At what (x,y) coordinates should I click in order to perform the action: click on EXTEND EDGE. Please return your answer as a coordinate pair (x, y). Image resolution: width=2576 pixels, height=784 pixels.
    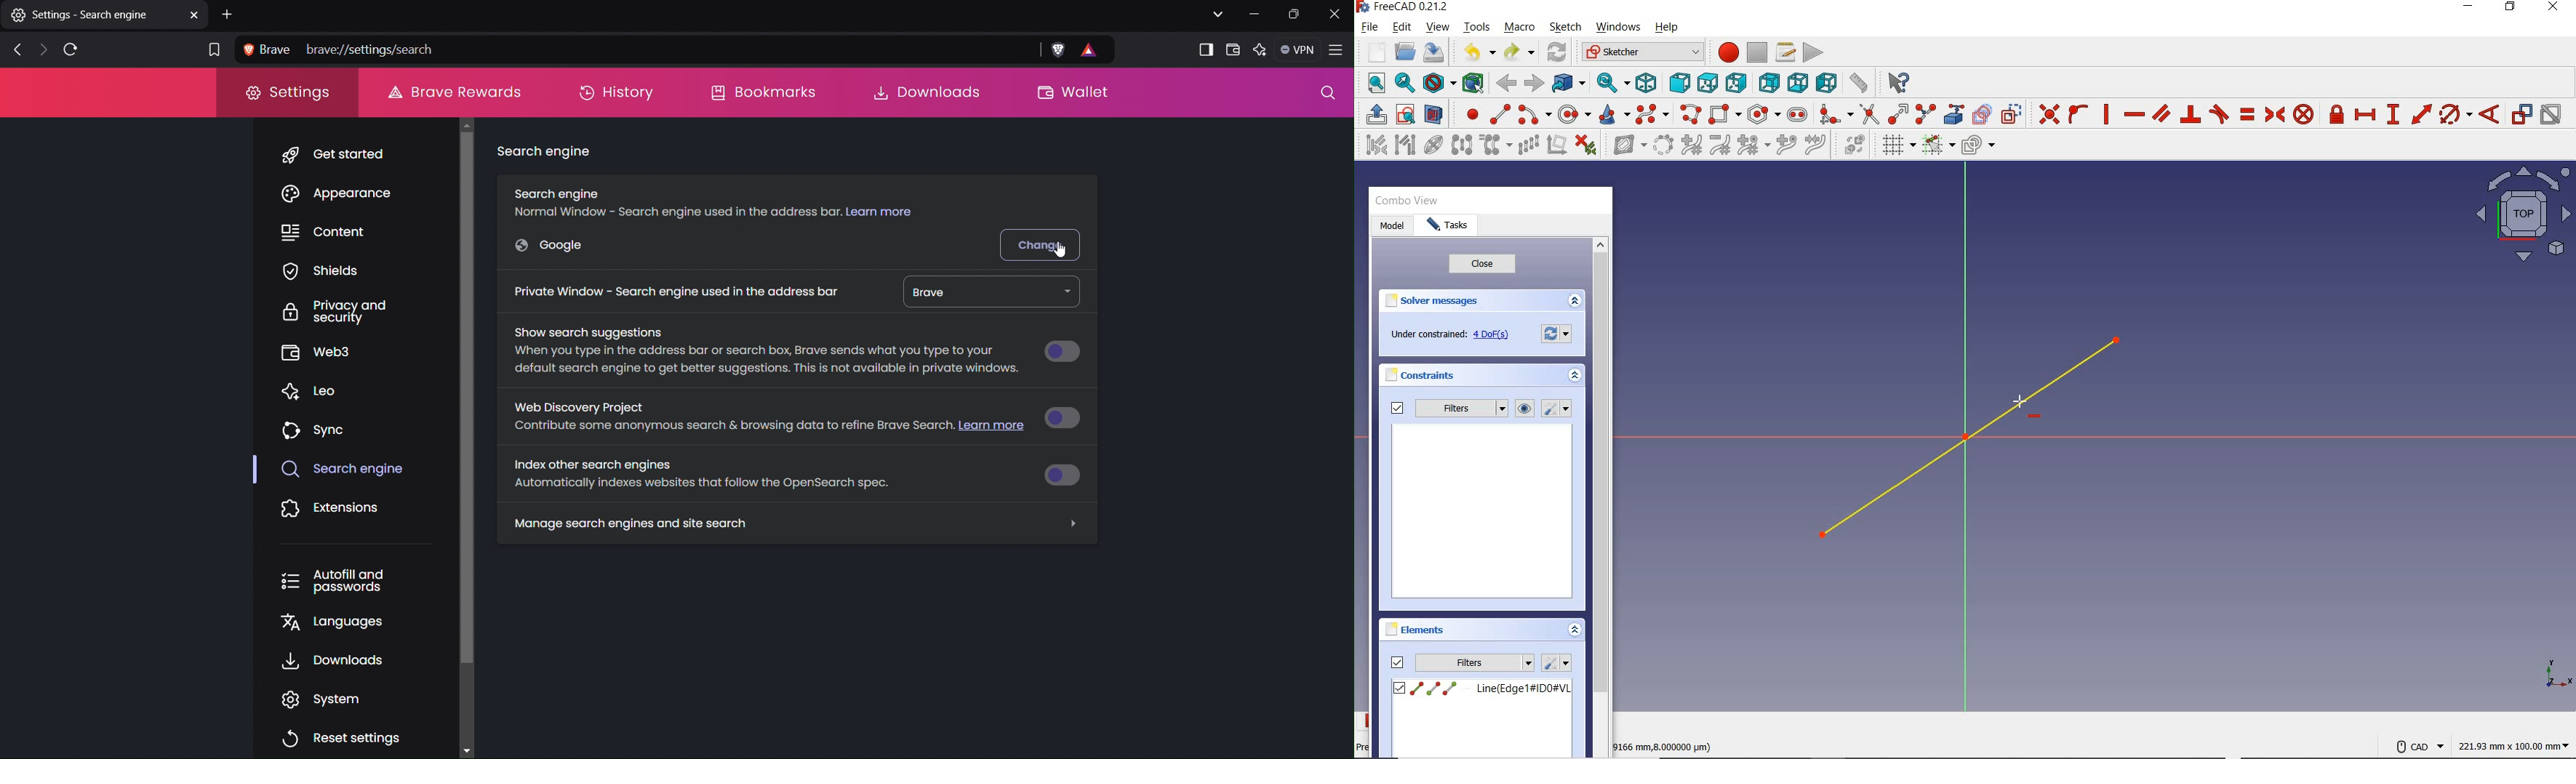
    Looking at the image, I should click on (1897, 112).